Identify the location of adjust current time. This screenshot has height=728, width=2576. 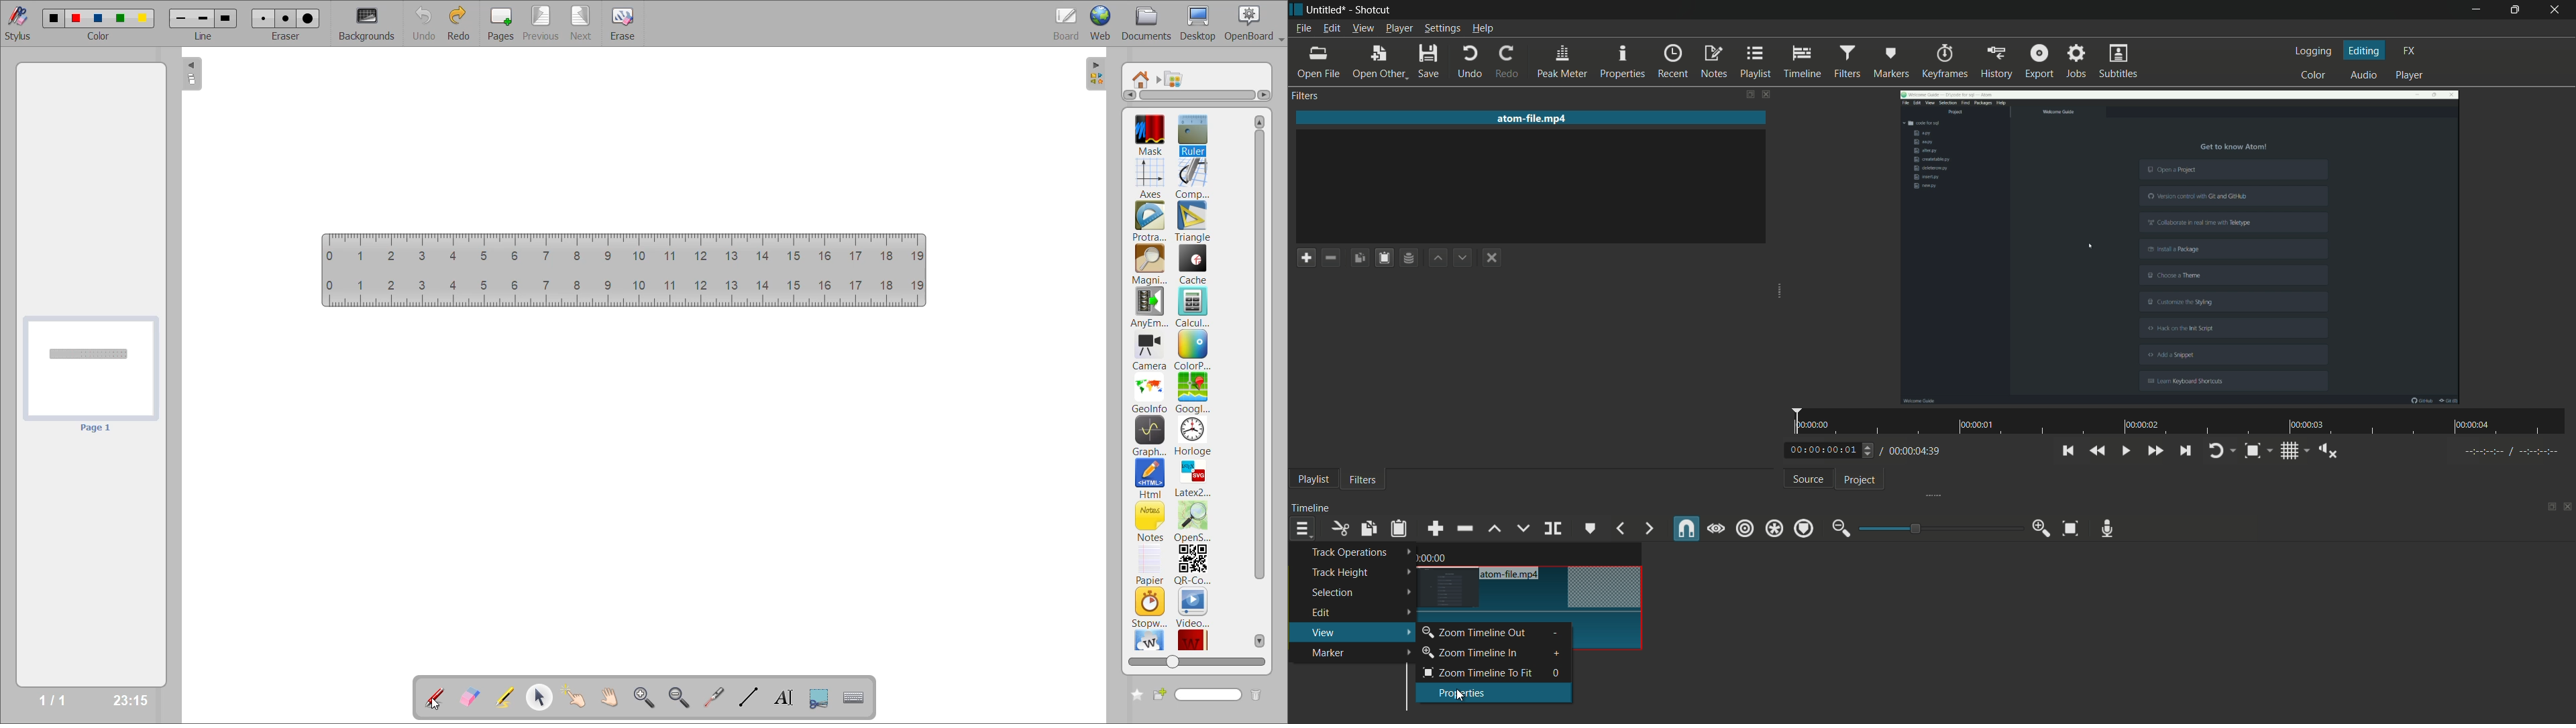
(1832, 449).